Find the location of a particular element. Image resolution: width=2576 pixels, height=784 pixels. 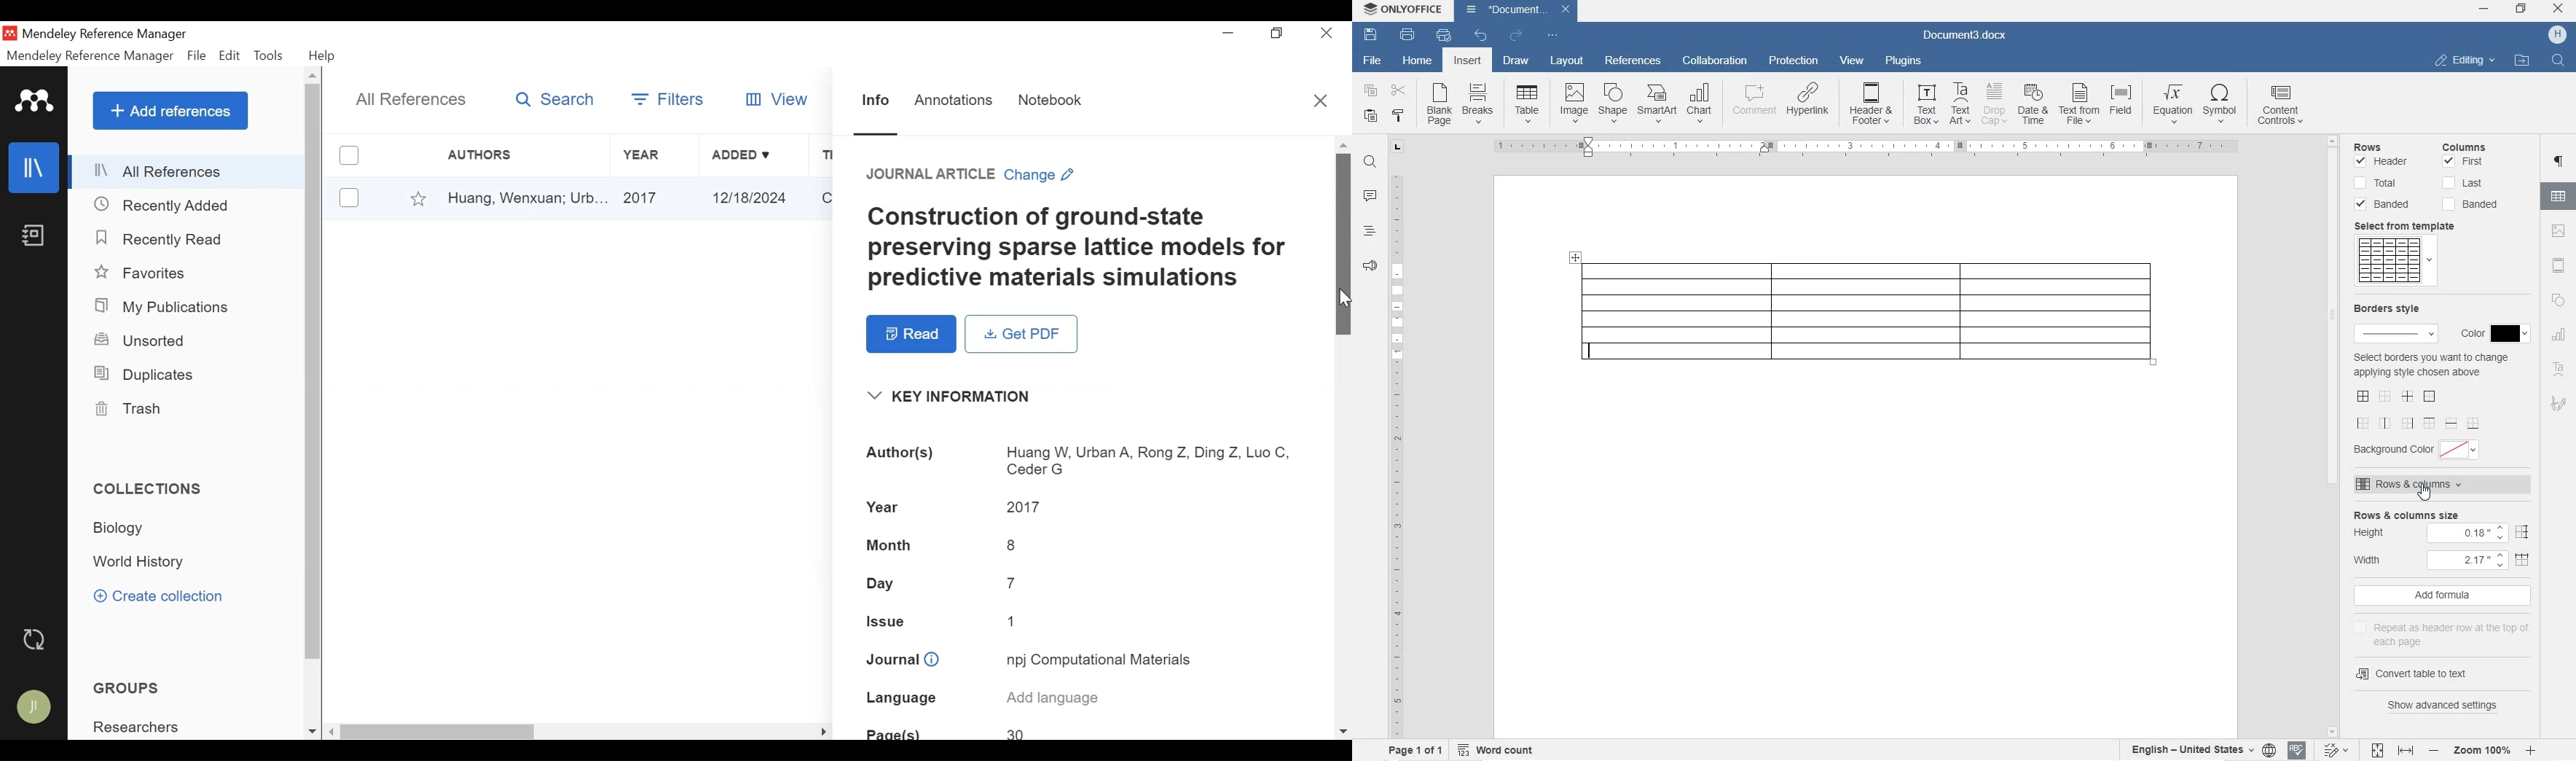

PROTECTION is located at coordinates (1795, 61).